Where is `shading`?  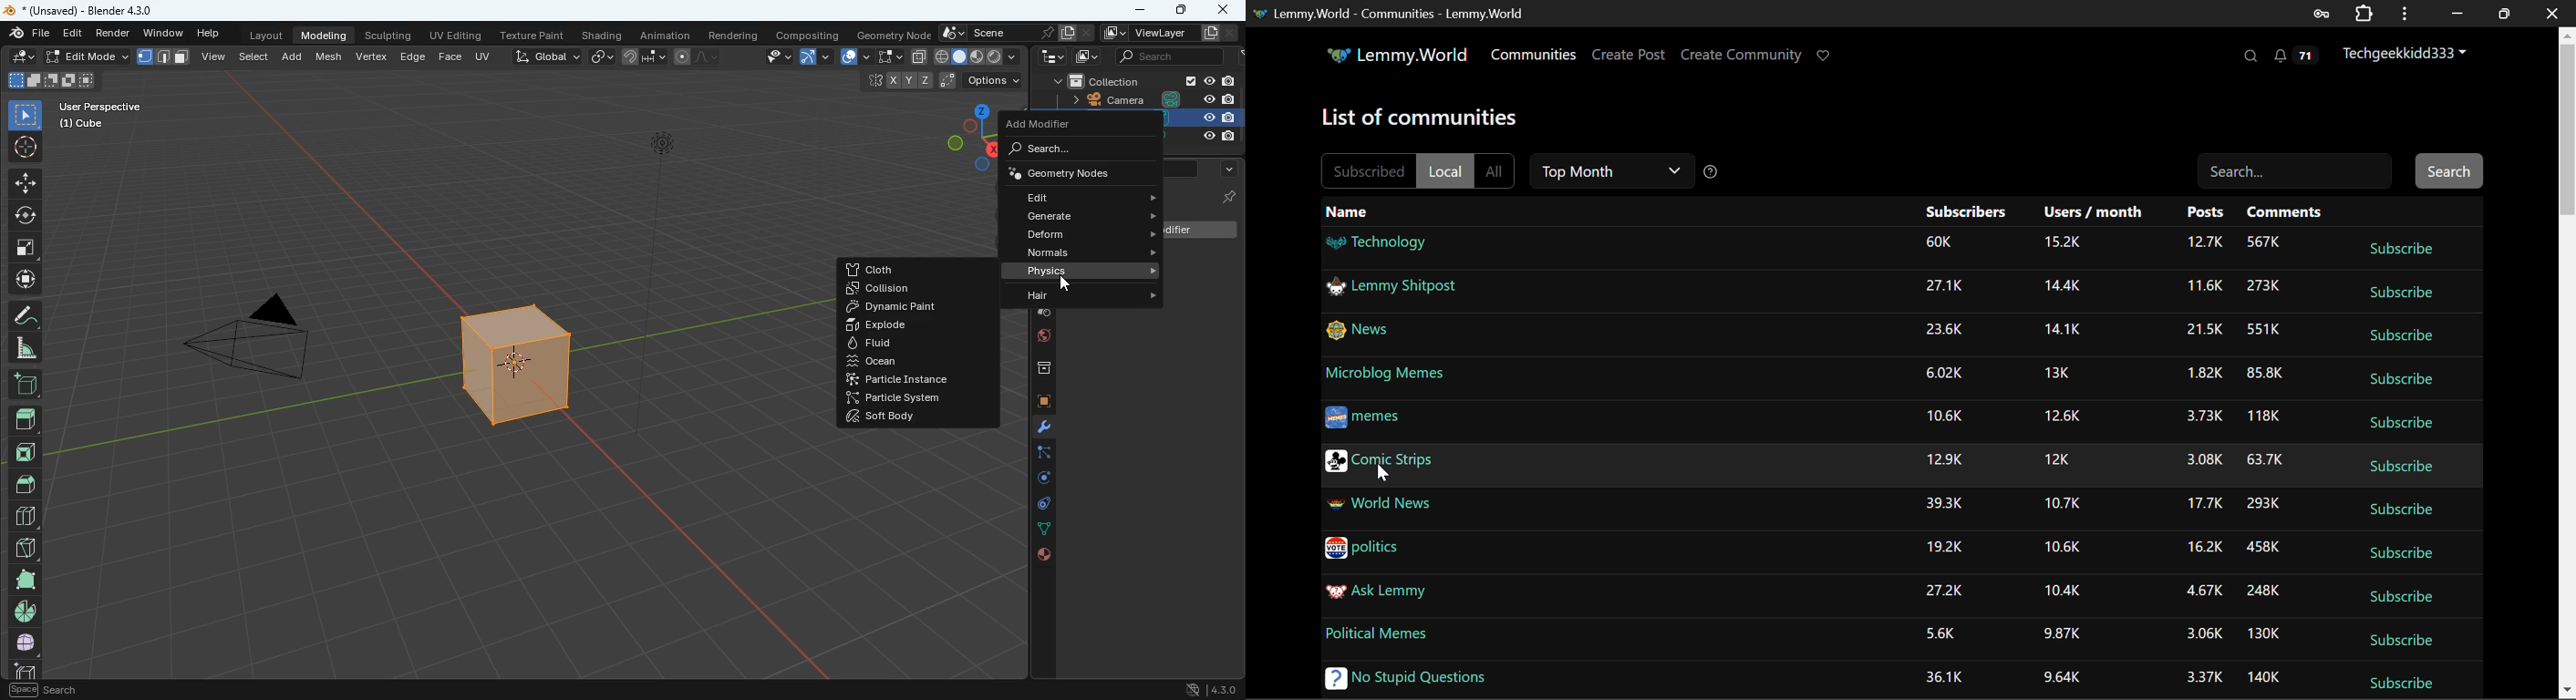 shading is located at coordinates (604, 34).